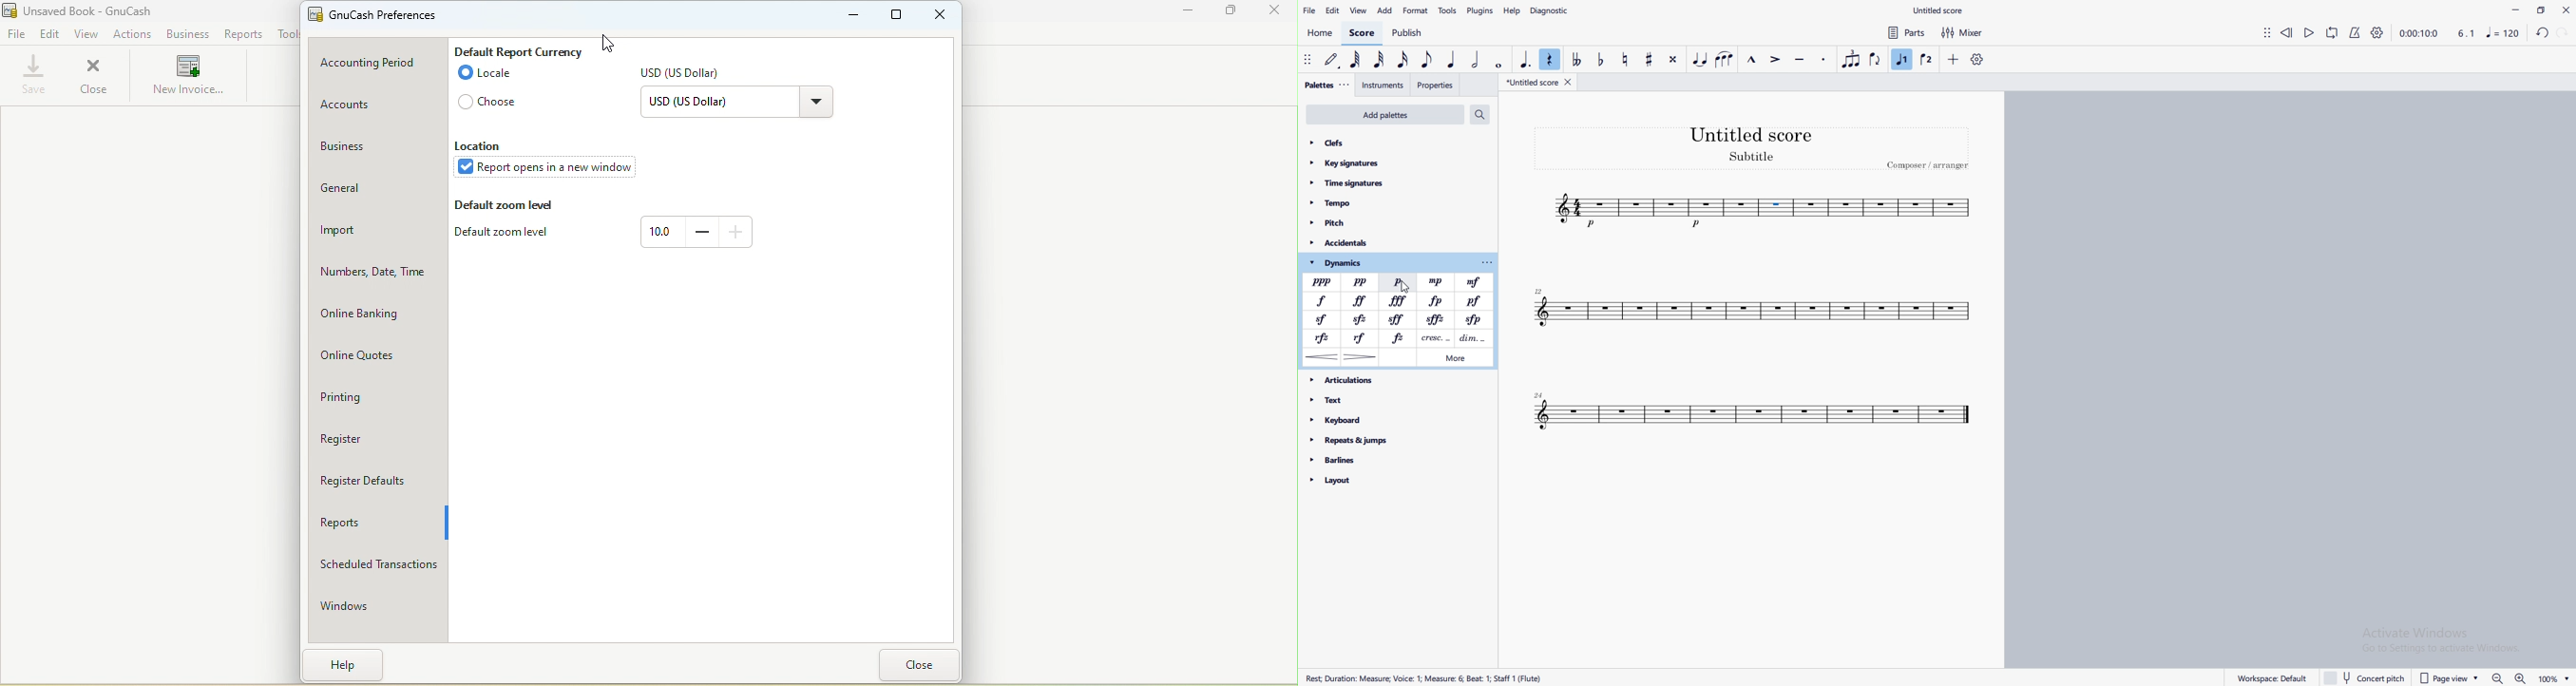  Describe the element at coordinates (1551, 59) in the screenshot. I see `rest` at that location.